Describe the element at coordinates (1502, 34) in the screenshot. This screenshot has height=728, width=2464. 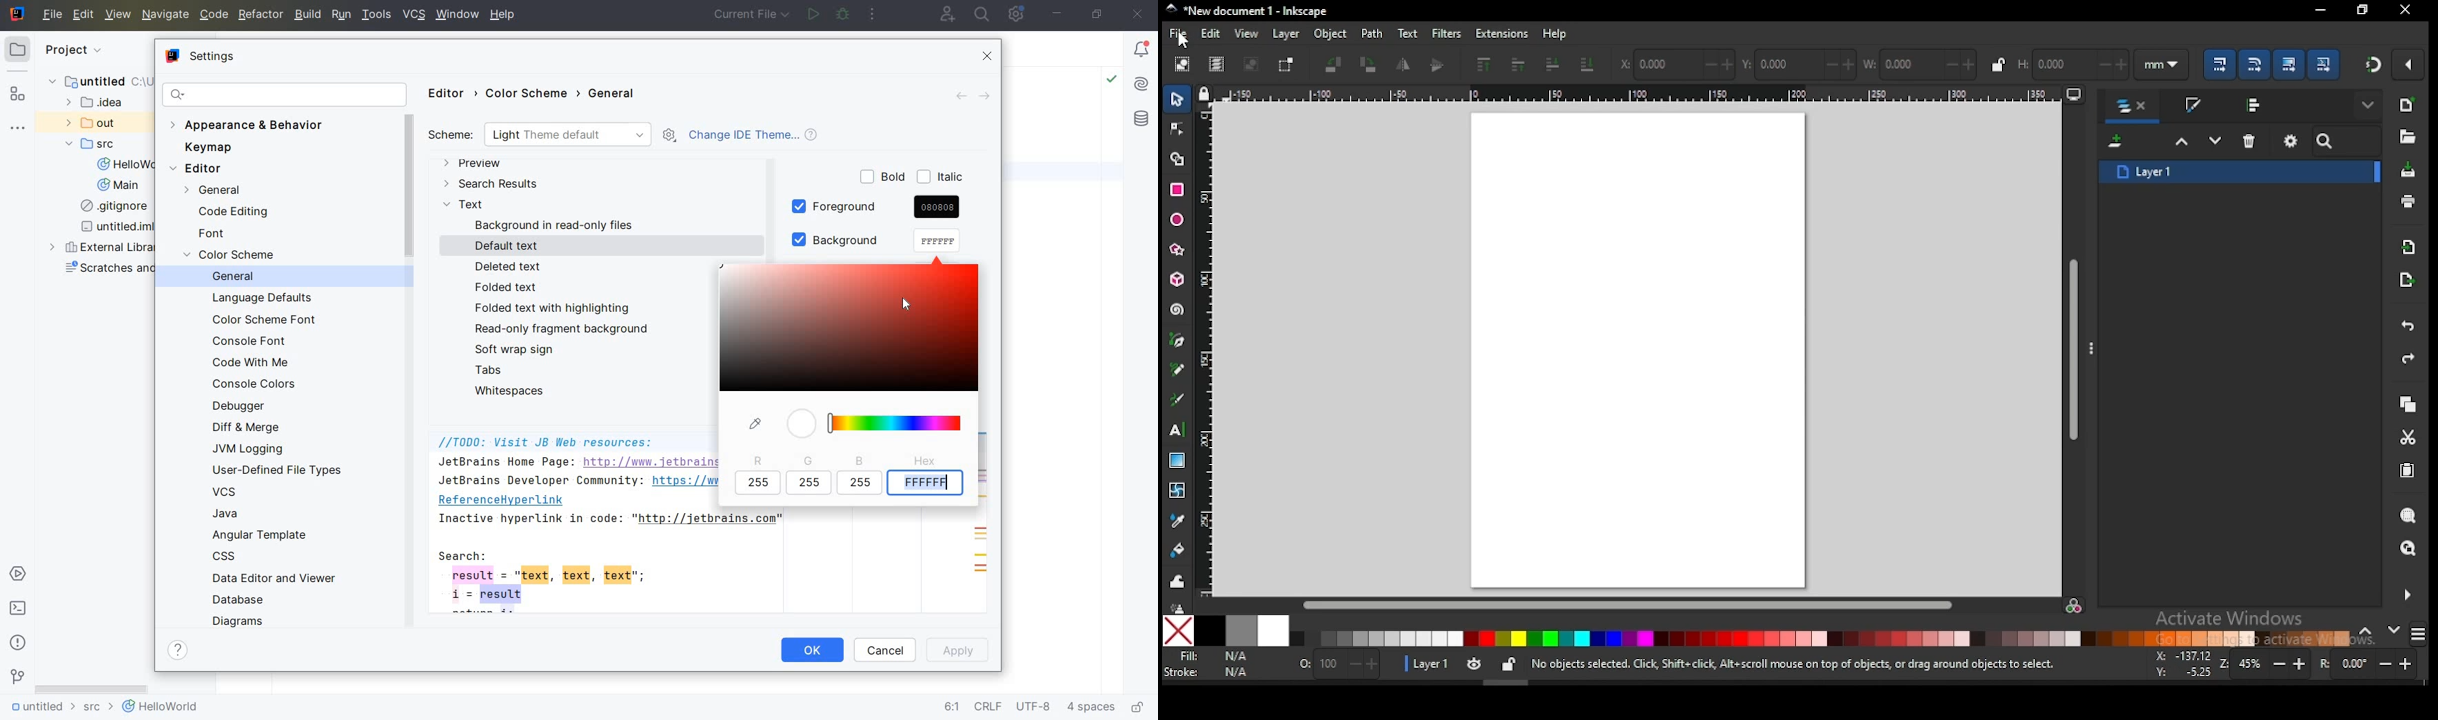
I see `extensions` at that location.